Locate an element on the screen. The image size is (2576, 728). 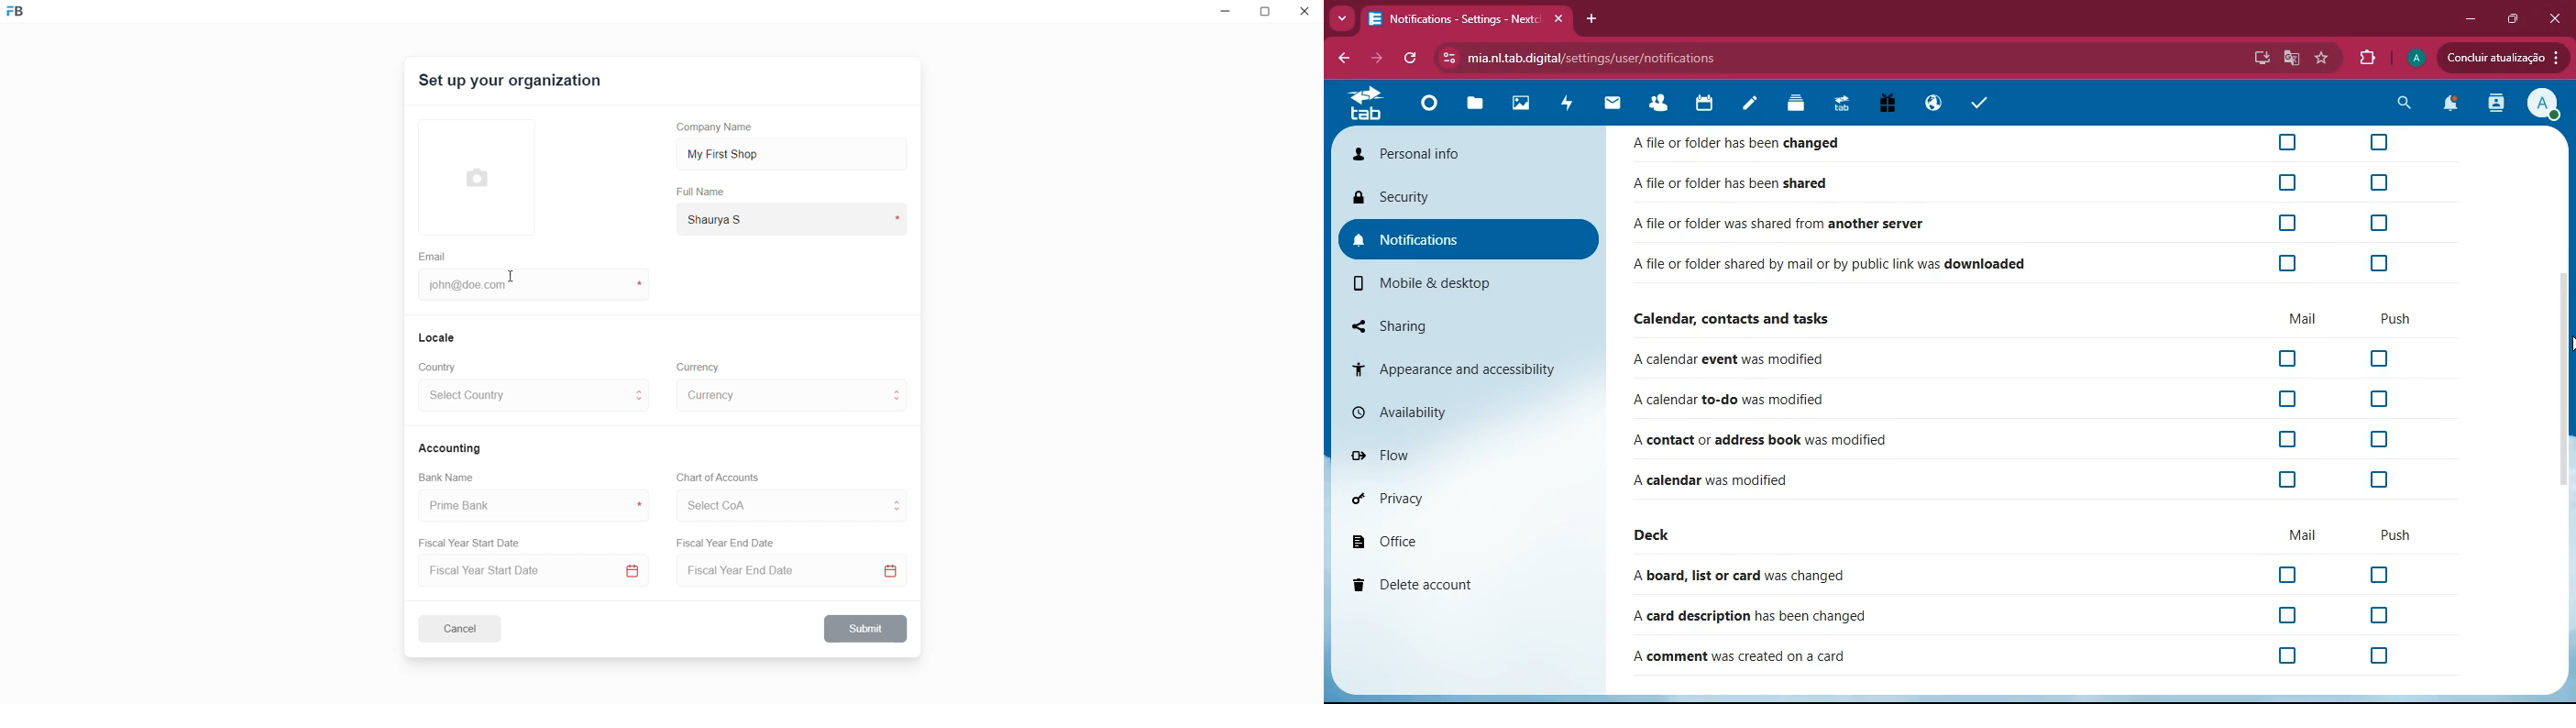
Locale is located at coordinates (438, 337).